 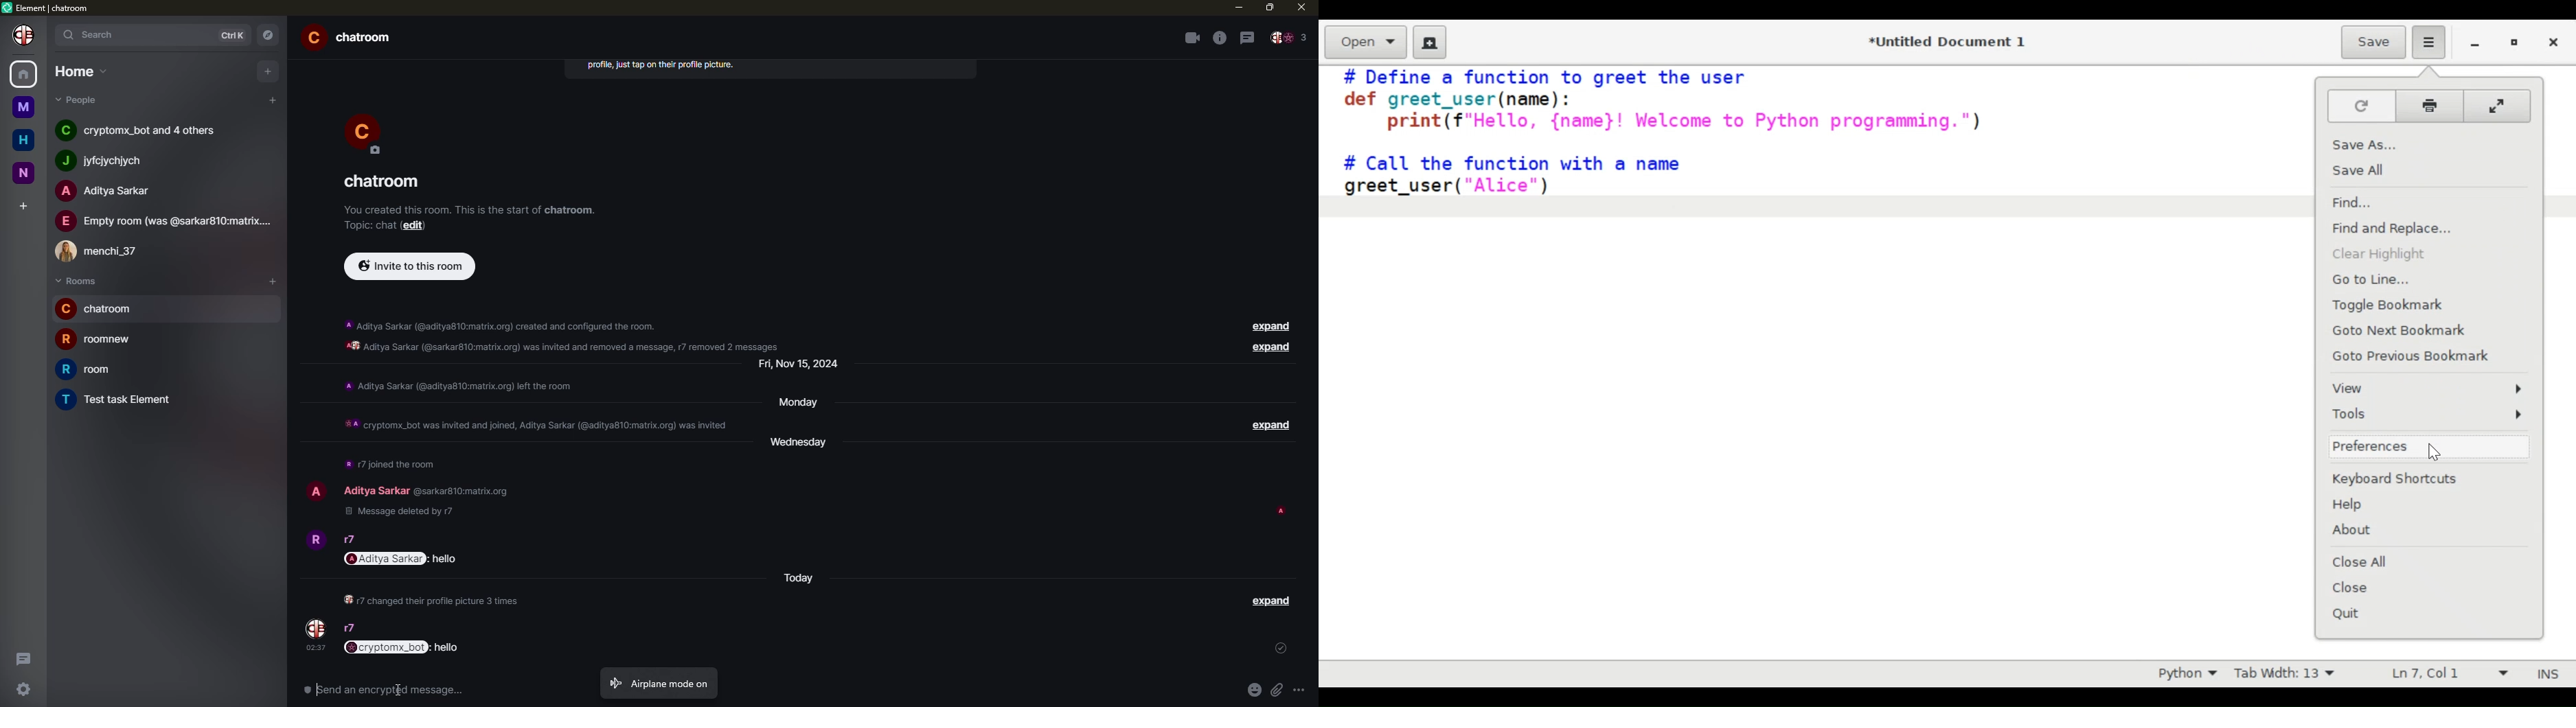 I want to click on room, so click(x=352, y=38).